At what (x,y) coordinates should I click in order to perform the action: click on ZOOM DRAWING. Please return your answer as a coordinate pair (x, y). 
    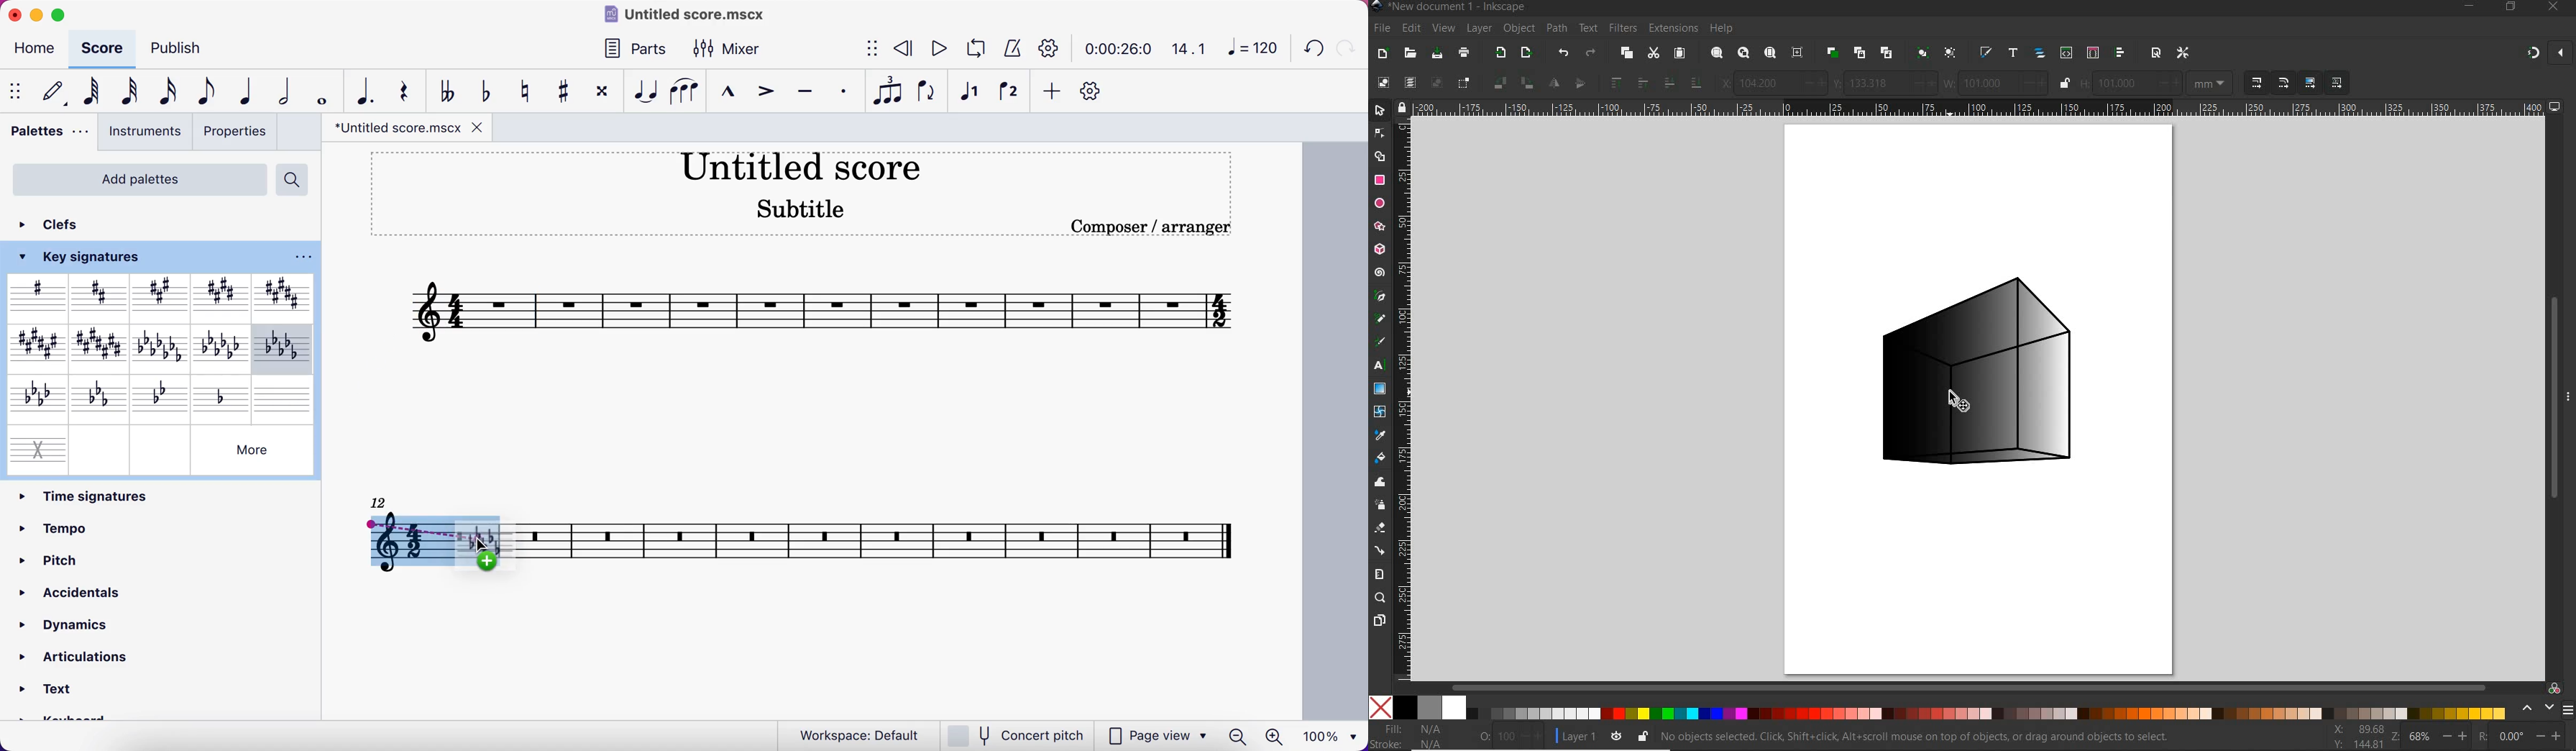
    Looking at the image, I should click on (1742, 54).